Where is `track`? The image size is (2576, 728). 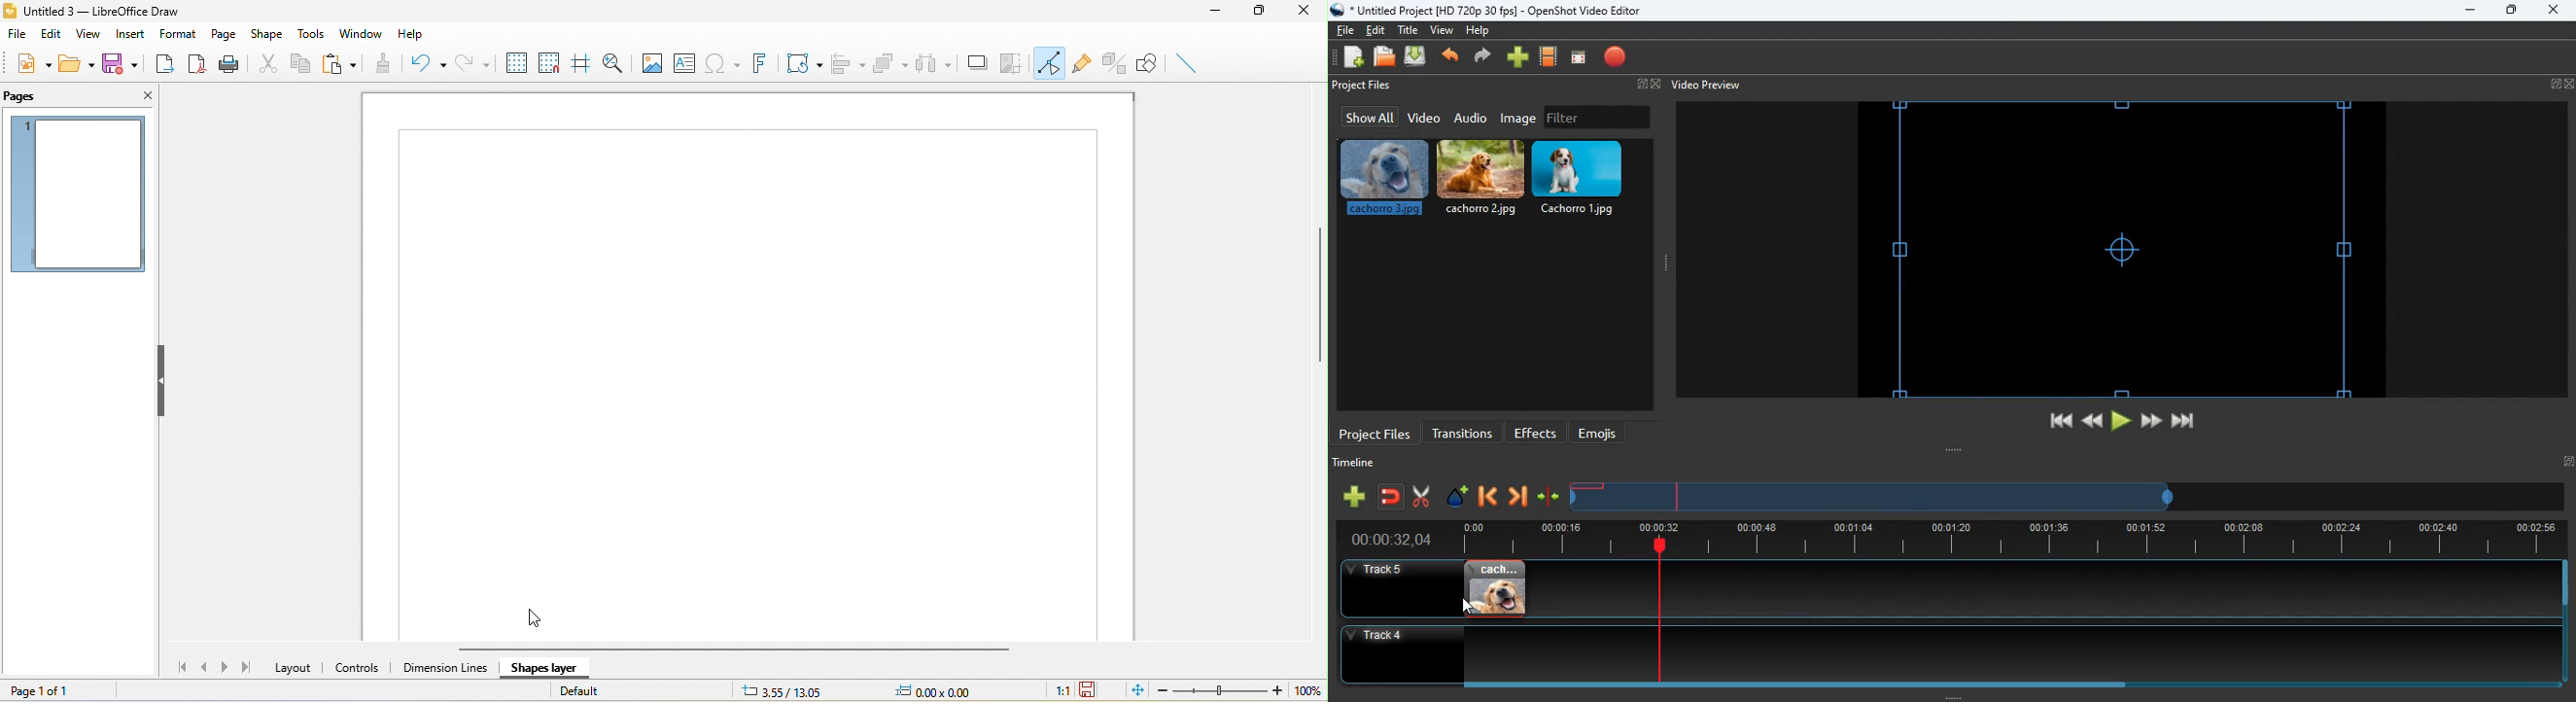 track is located at coordinates (2021, 589).